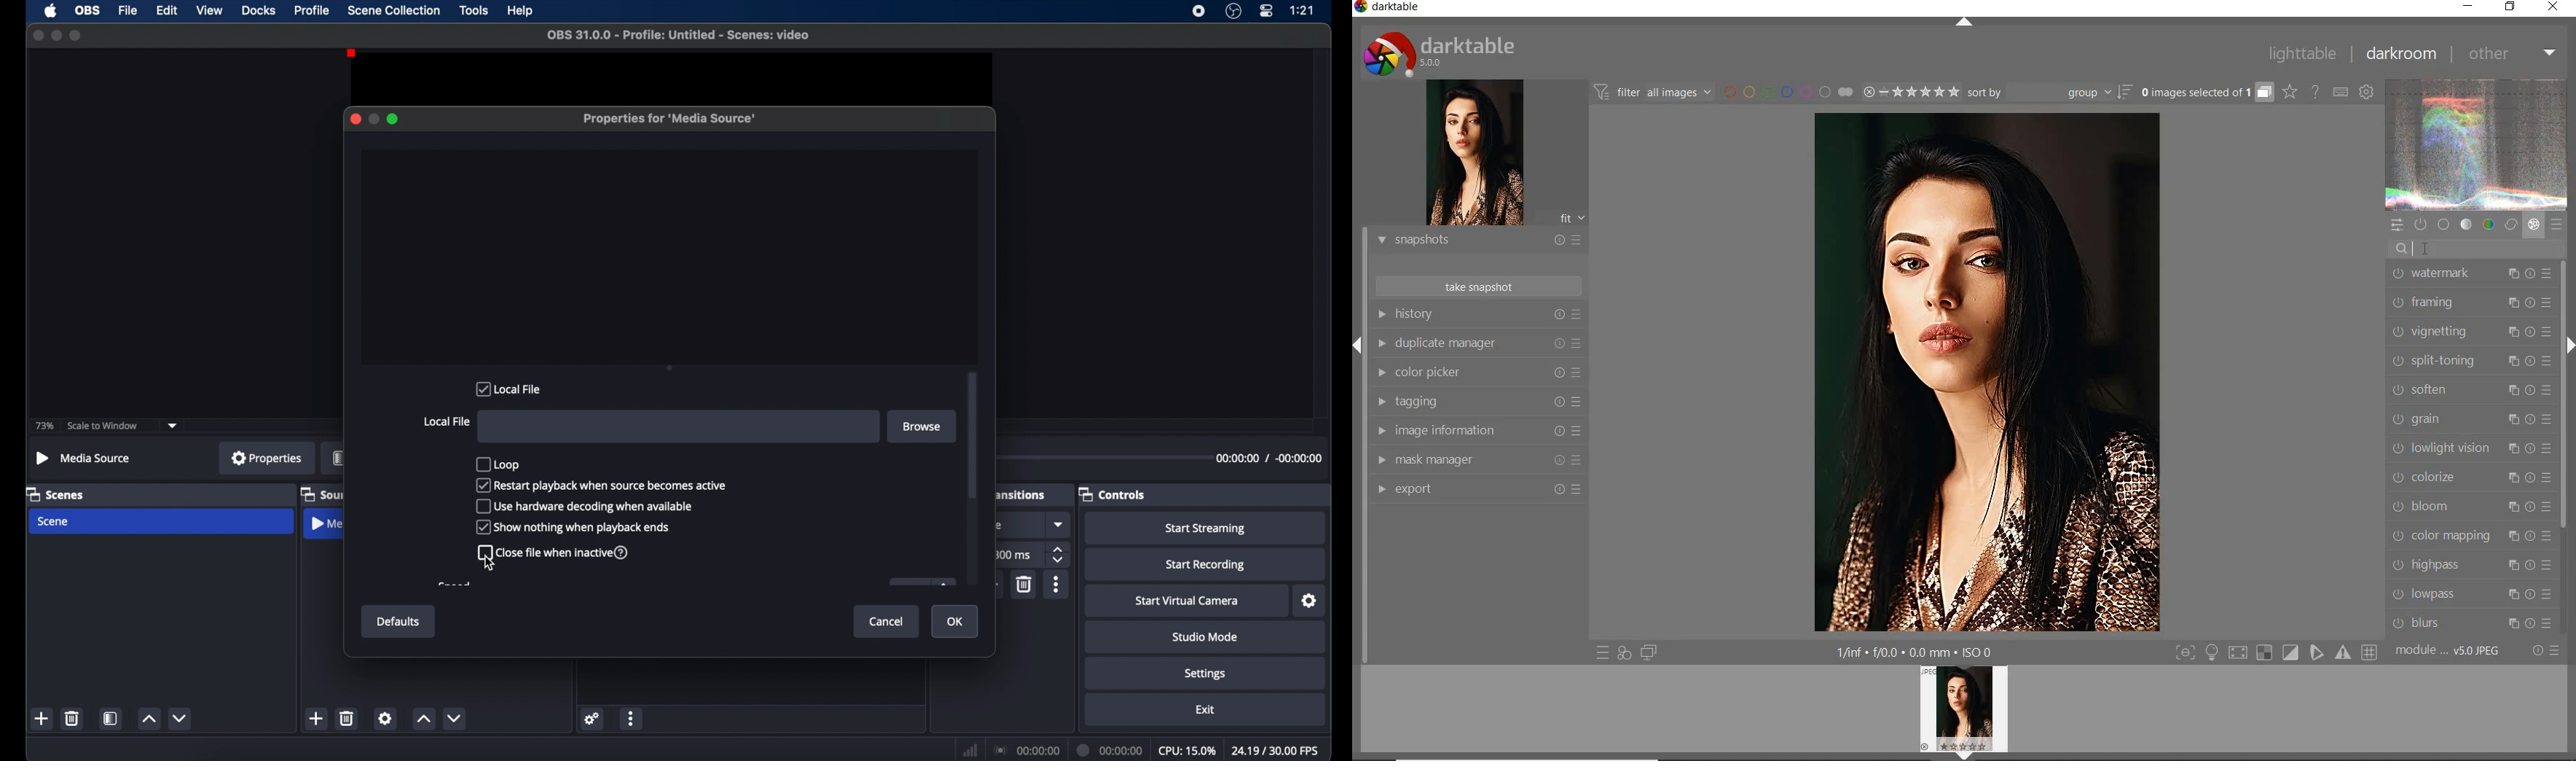 Image resolution: width=2576 pixels, height=784 pixels. I want to click on obs, so click(88, 11).